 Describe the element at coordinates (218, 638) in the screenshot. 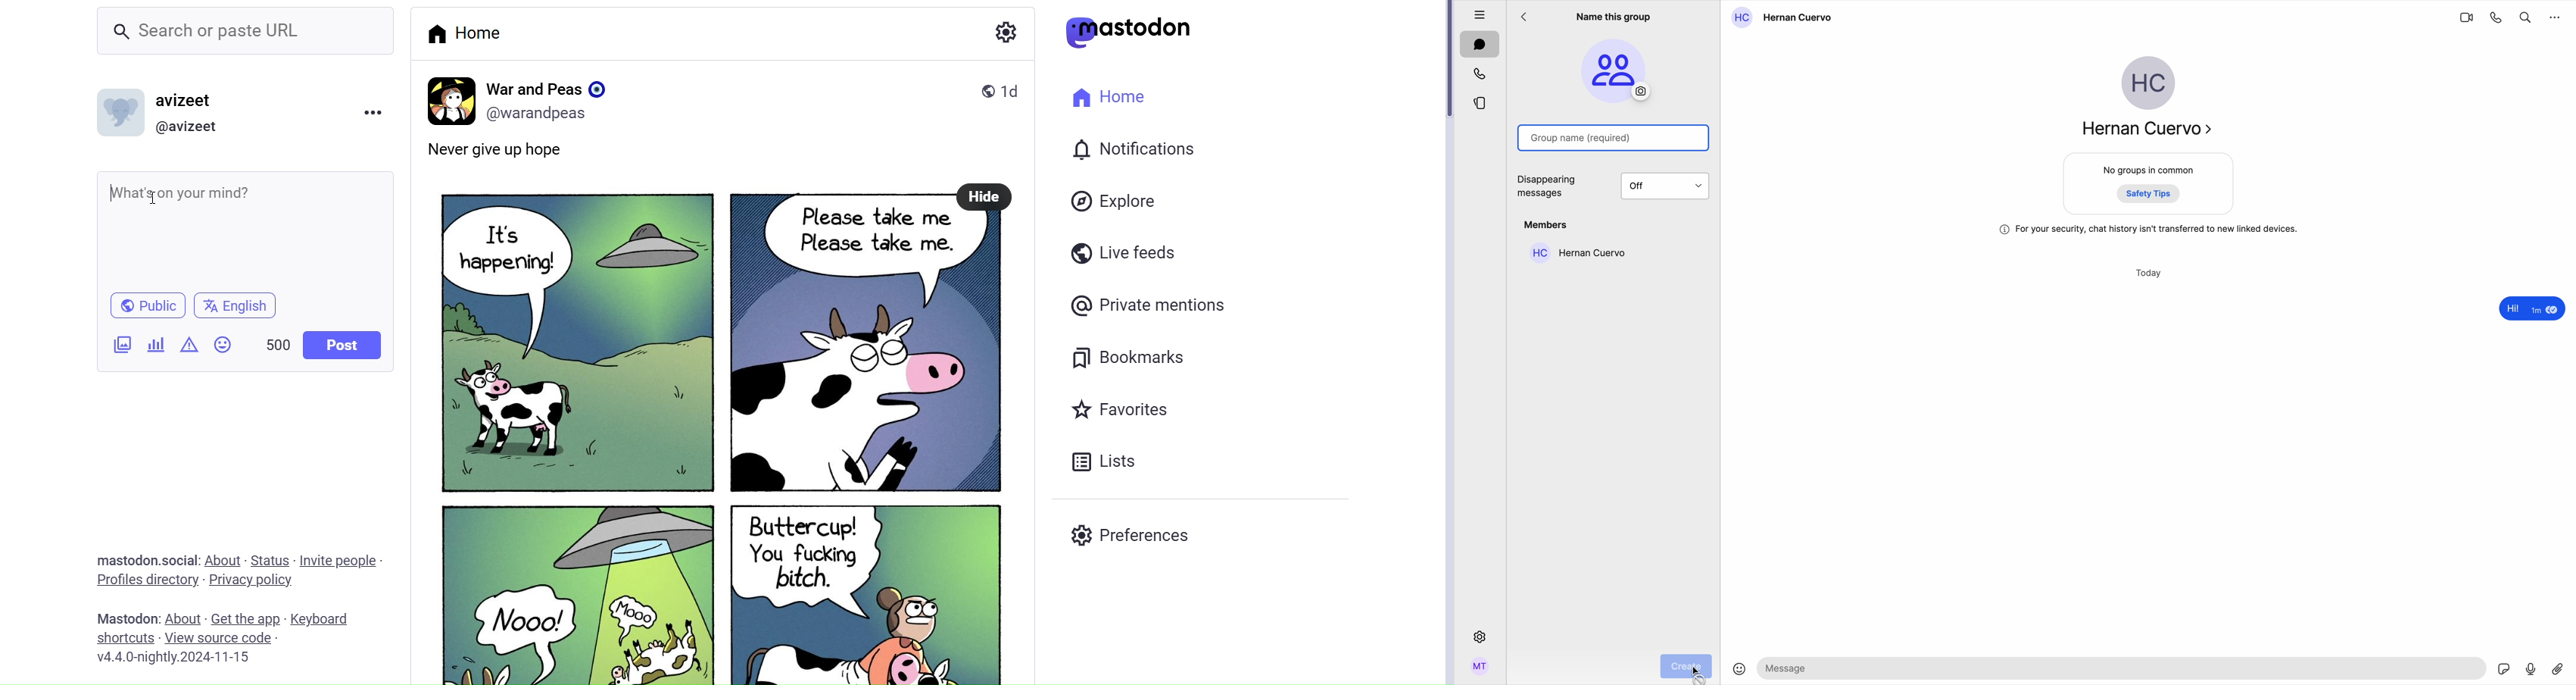

I see `View Source Code` at that location.